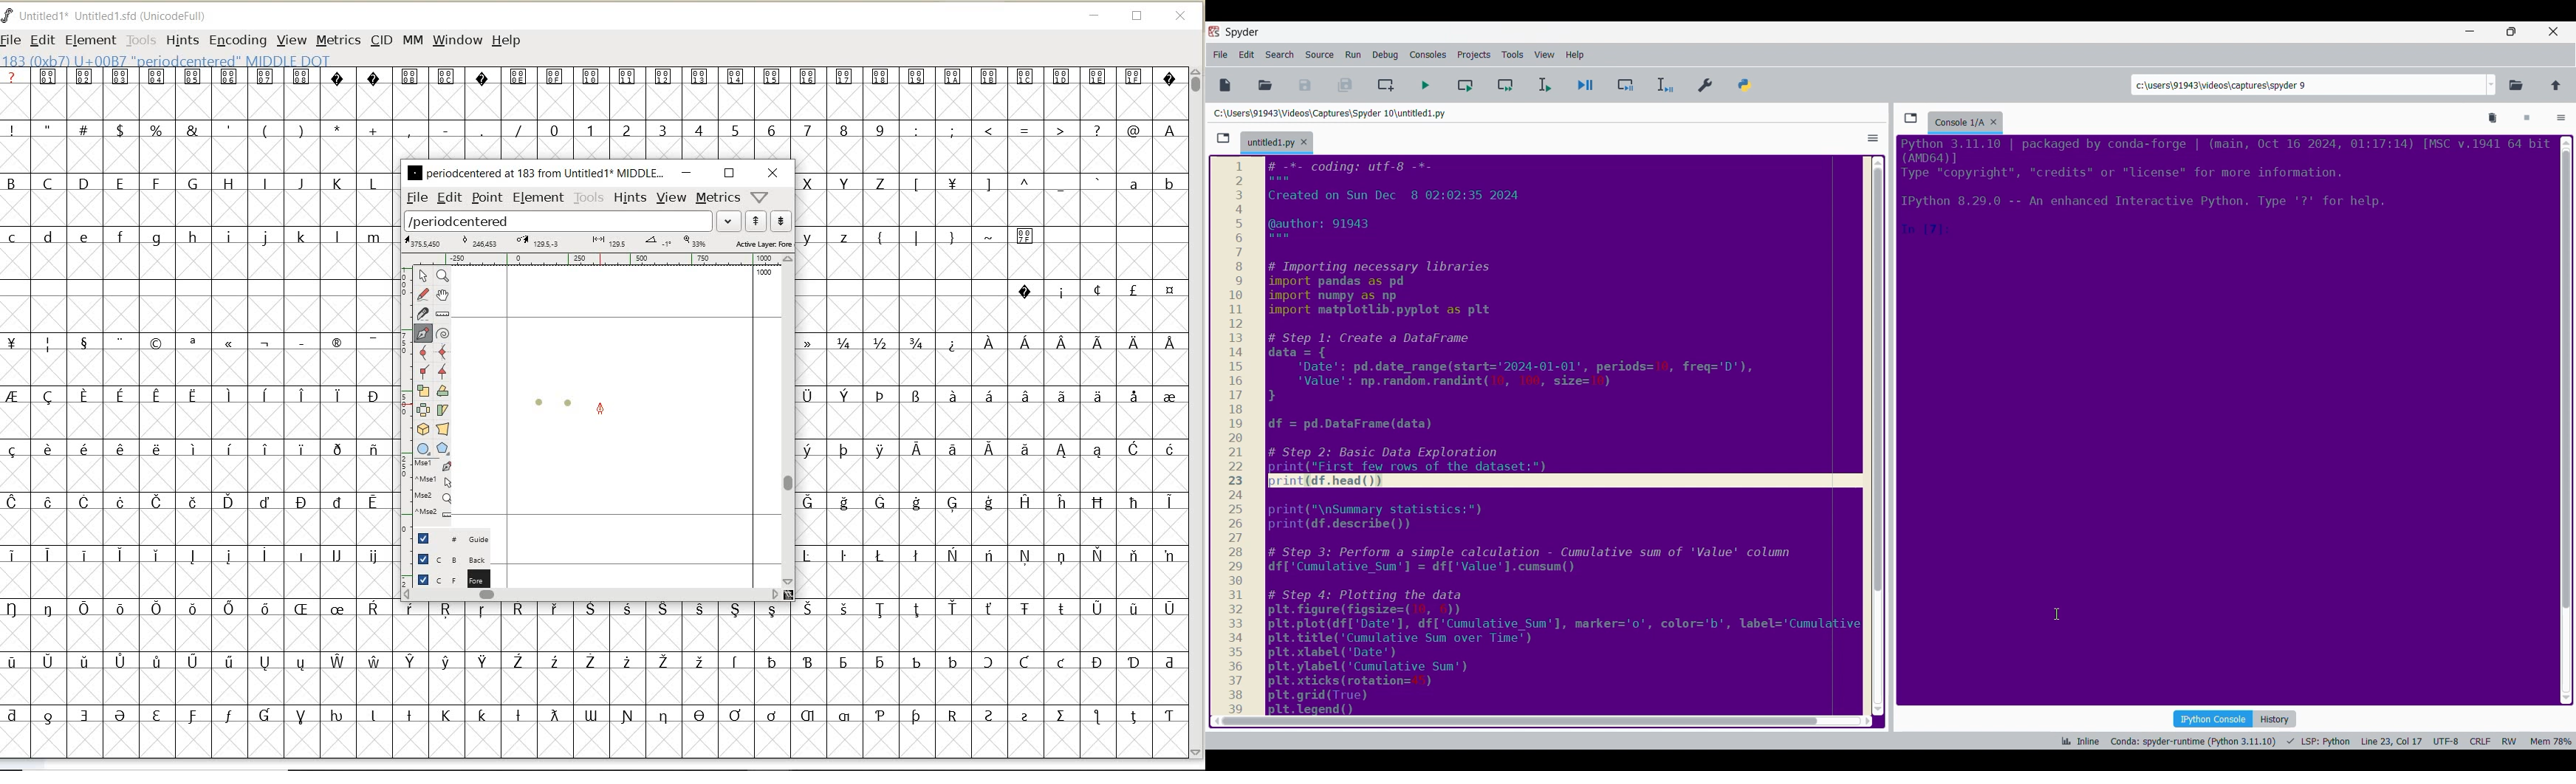 The height and width of the screenshot is (784, 2576). I want to click on scrollbar, so click(592, 594).